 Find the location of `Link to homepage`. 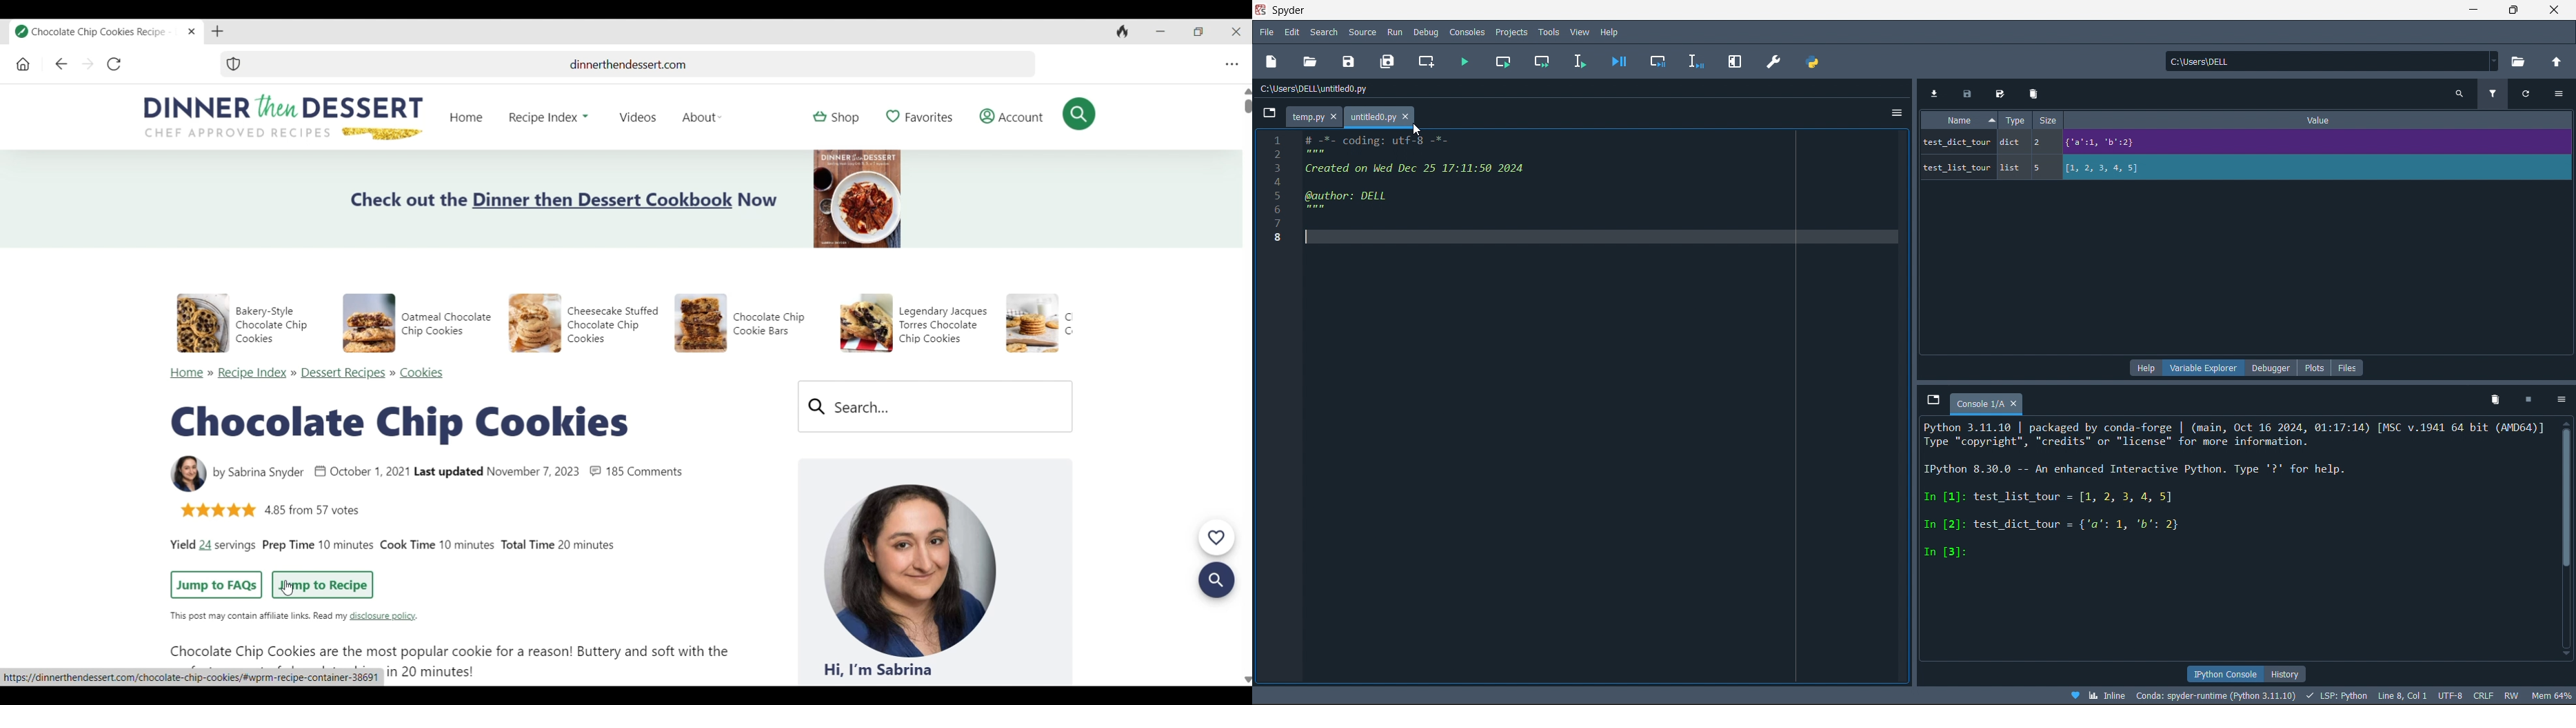

Link to homepage is located at coordinates (466, 118).